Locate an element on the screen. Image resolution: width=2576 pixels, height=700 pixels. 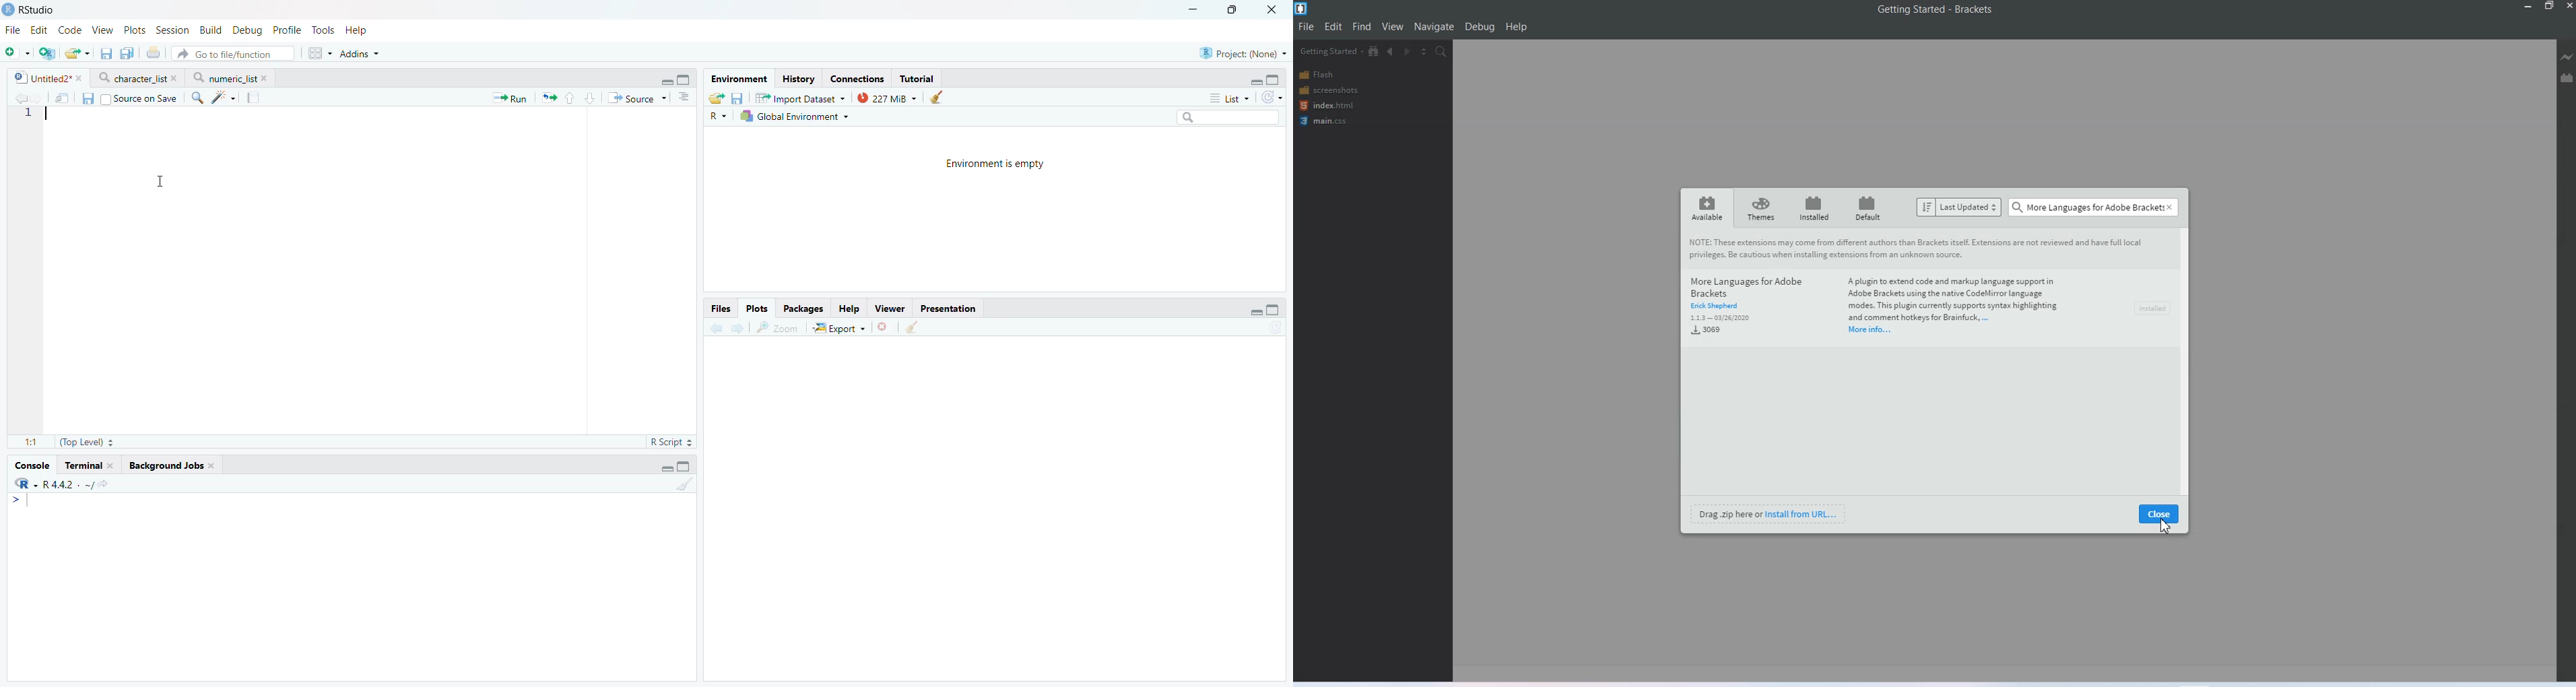
Index html is located at coordinates (1338, 106).